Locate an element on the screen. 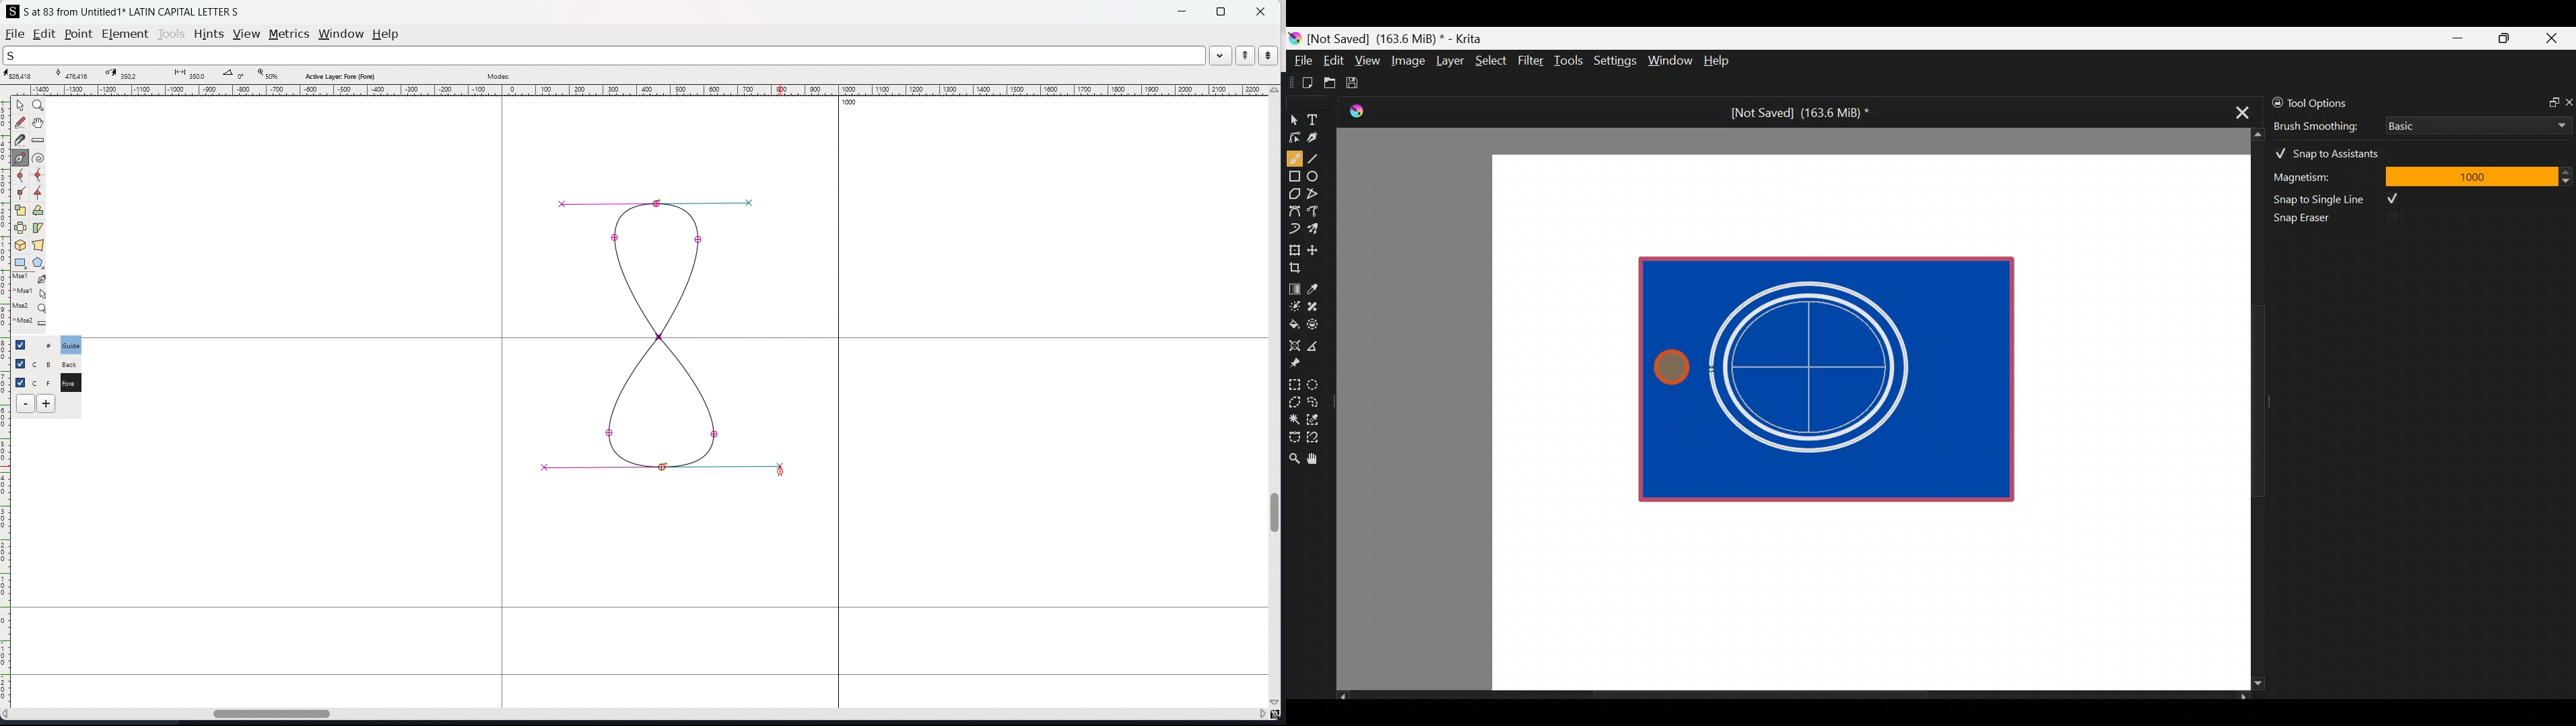 The width and height of the screenshot is (2576, 728). Edit shapes tool is located at coordinates (1295, 136).